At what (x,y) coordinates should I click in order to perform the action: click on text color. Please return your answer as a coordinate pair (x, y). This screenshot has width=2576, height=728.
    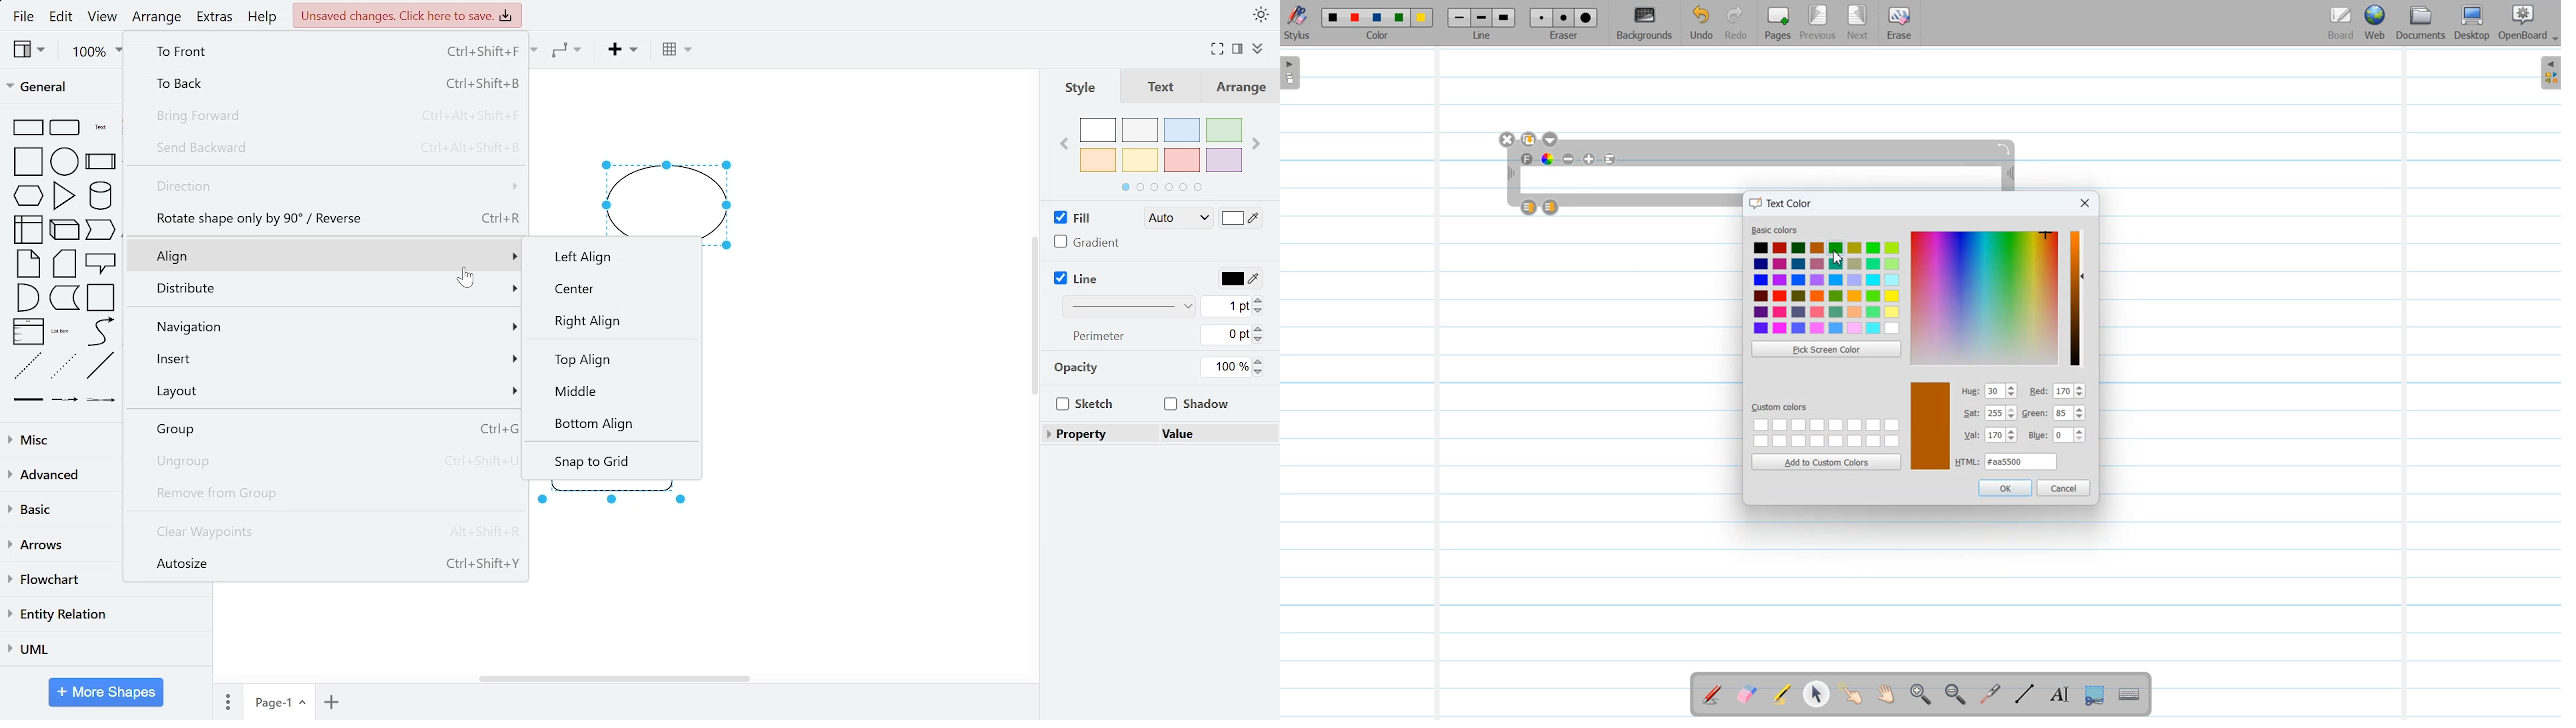
    Looking at the image, I should click on (1784, 202).